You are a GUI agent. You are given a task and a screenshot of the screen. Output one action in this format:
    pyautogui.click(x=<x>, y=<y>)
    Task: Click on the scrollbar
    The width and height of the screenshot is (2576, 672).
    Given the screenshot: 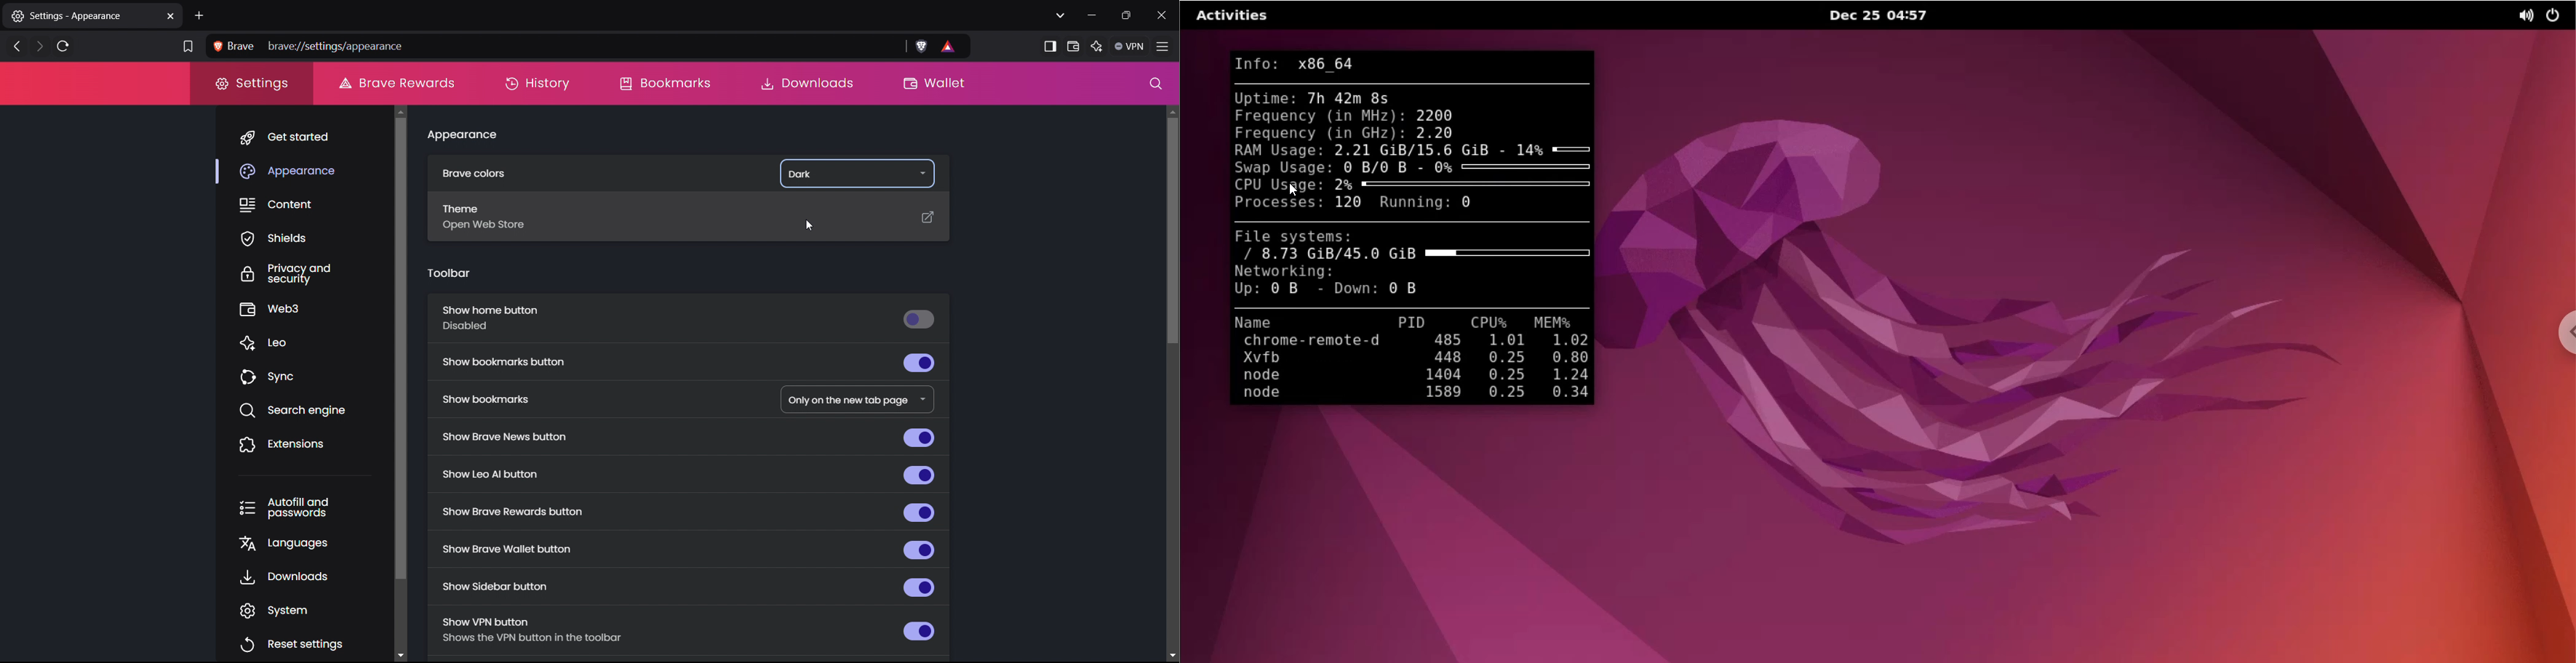 What is the action you would take?
    pyautogui.click(x=1167, y=231)
    